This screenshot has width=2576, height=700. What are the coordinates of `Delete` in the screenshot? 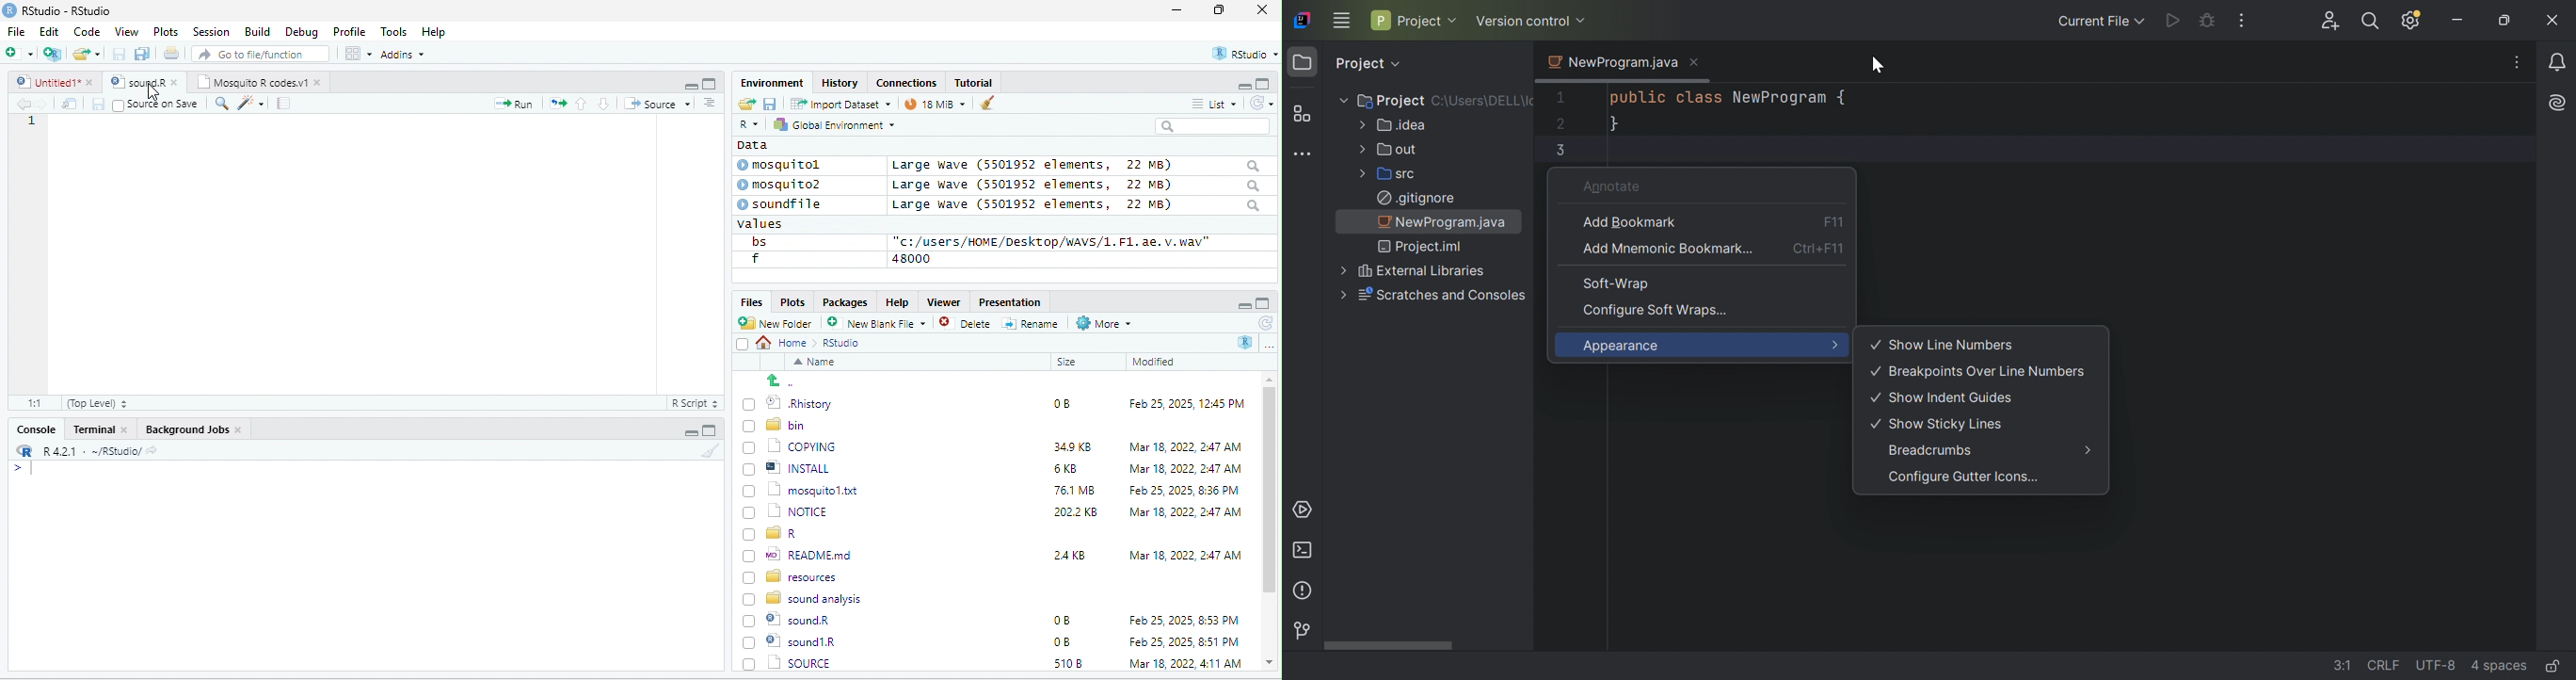 It's located at (968, 324).